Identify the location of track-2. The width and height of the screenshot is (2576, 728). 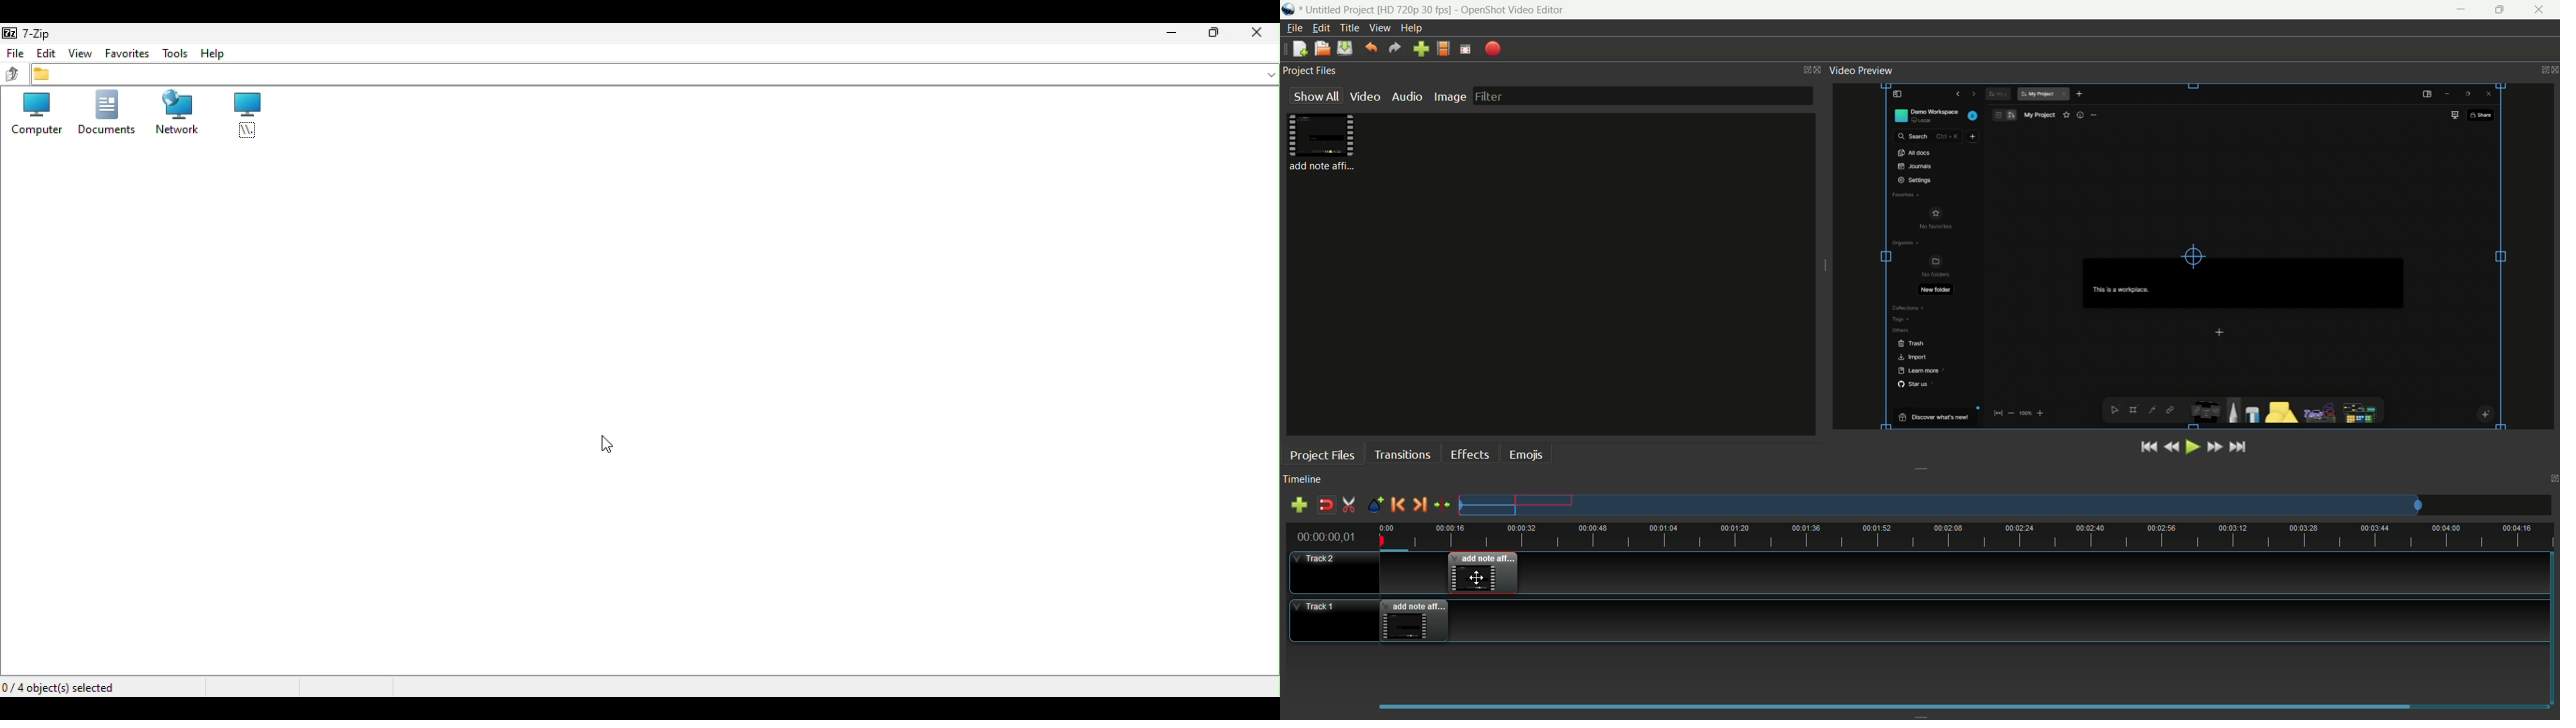
(1331, 571).